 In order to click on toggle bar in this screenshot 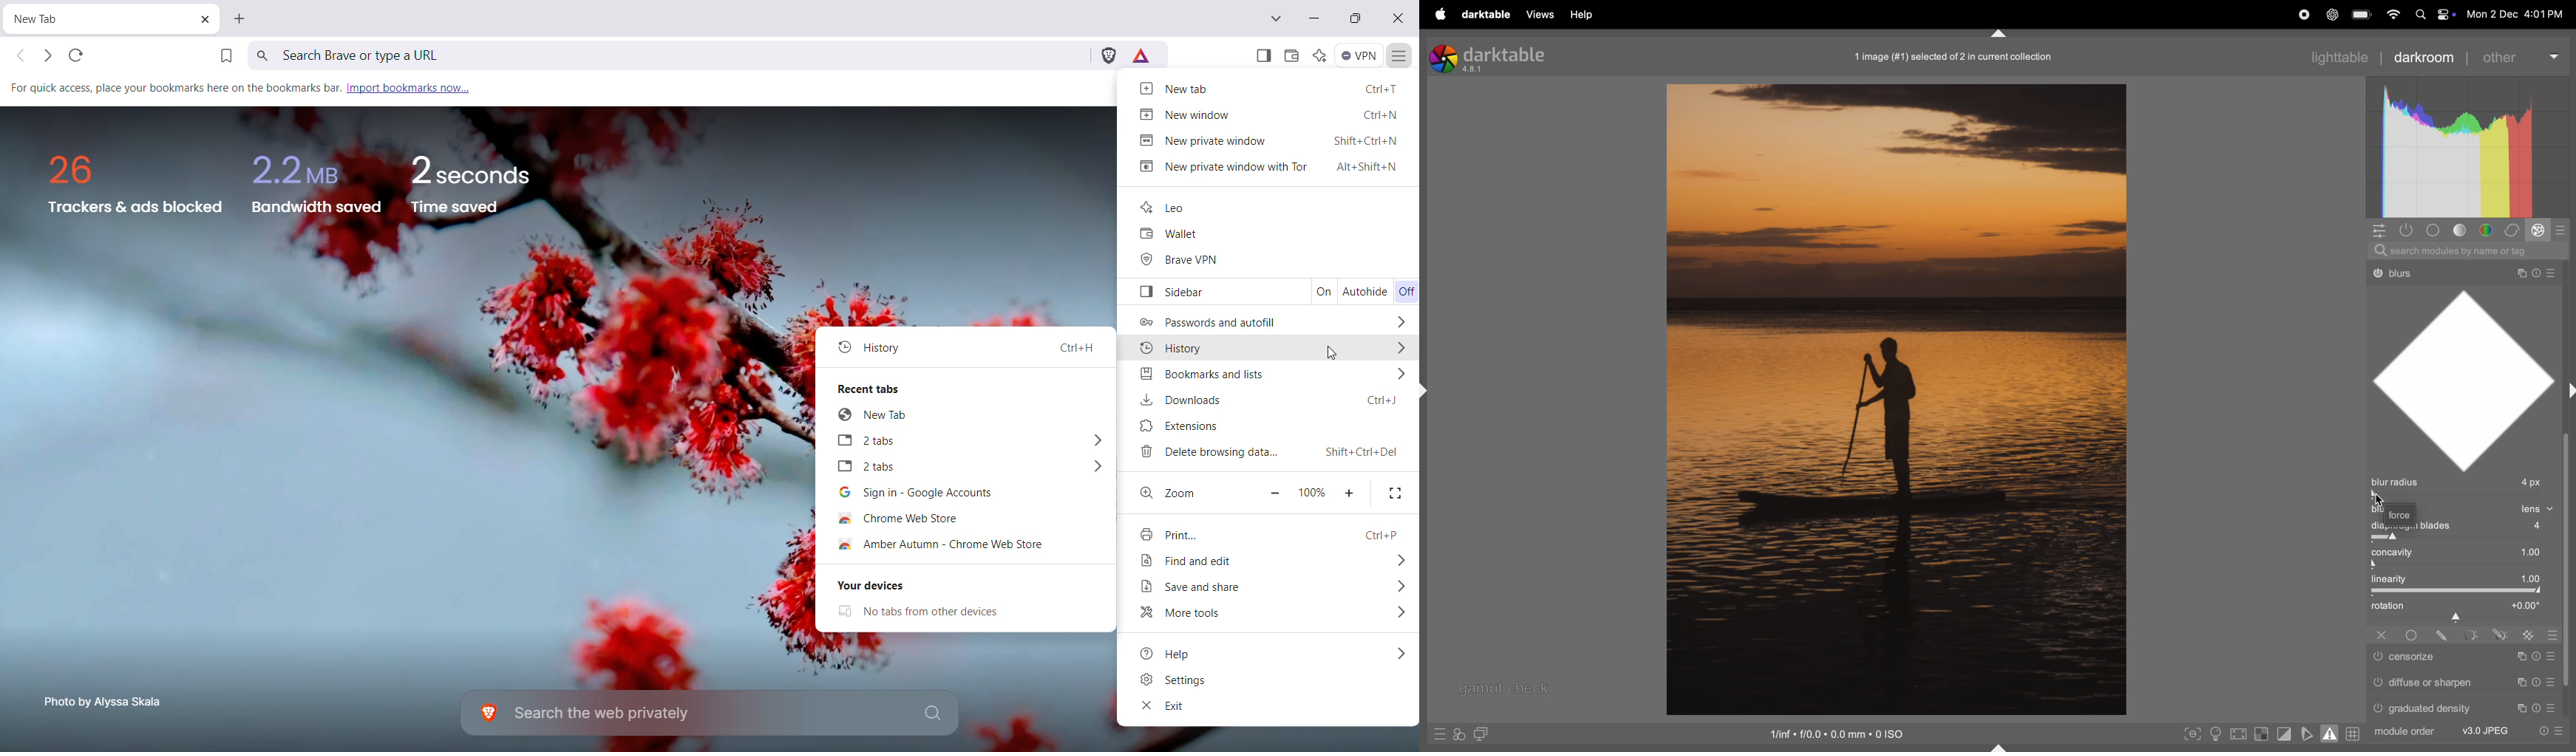, I will do `click(2464, 496)`.